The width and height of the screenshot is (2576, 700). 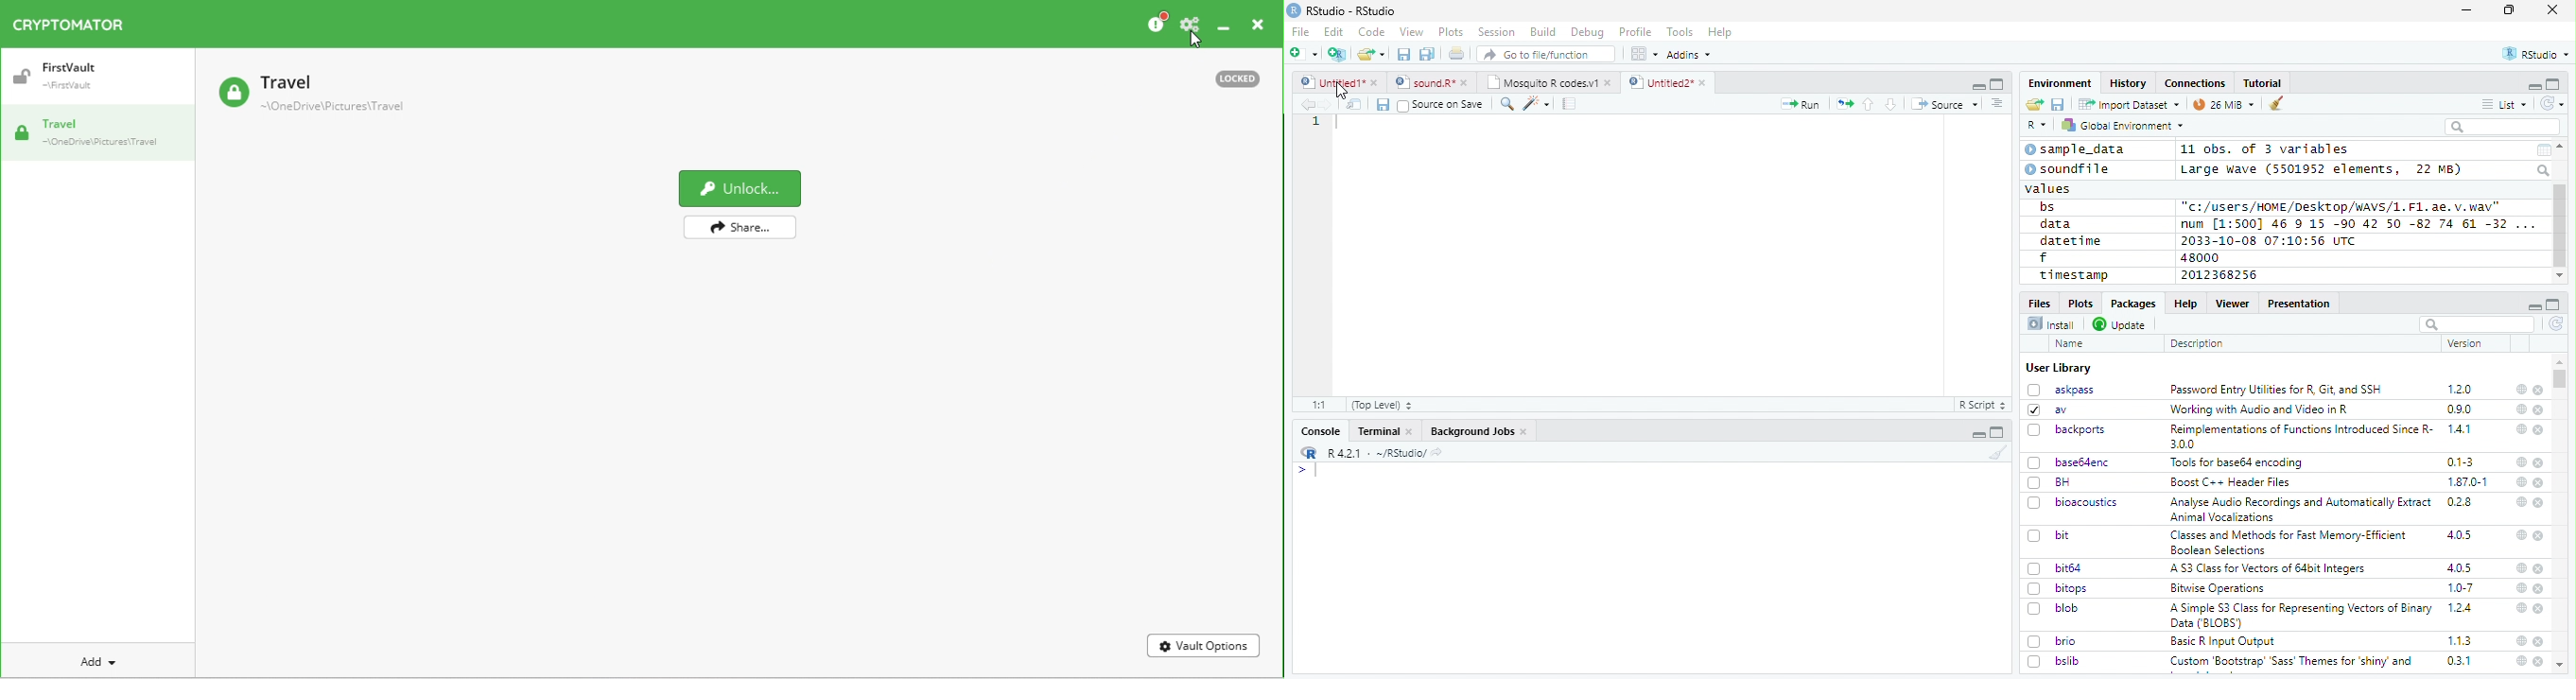 What do you see at coordinates (2460, 567) in the screenshot?
I see `4.0.5` at bounding box center [2460, 567].